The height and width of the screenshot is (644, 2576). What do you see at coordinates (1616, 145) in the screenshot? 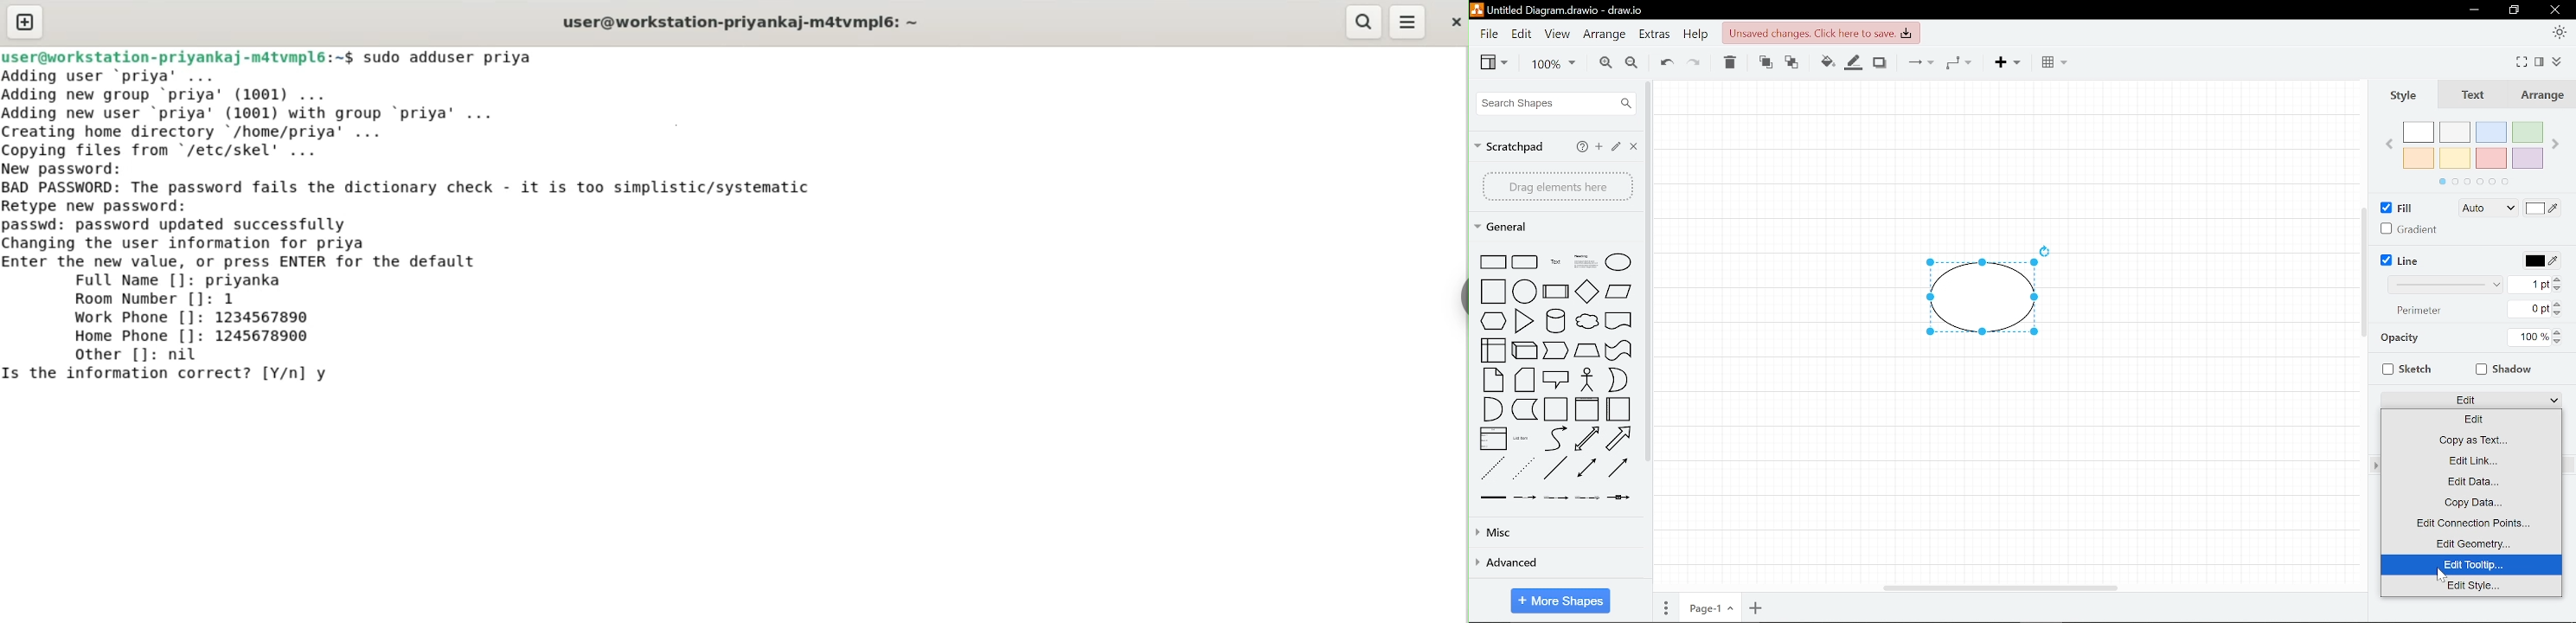
I see `edit ` at bounding box center [1616, 145].